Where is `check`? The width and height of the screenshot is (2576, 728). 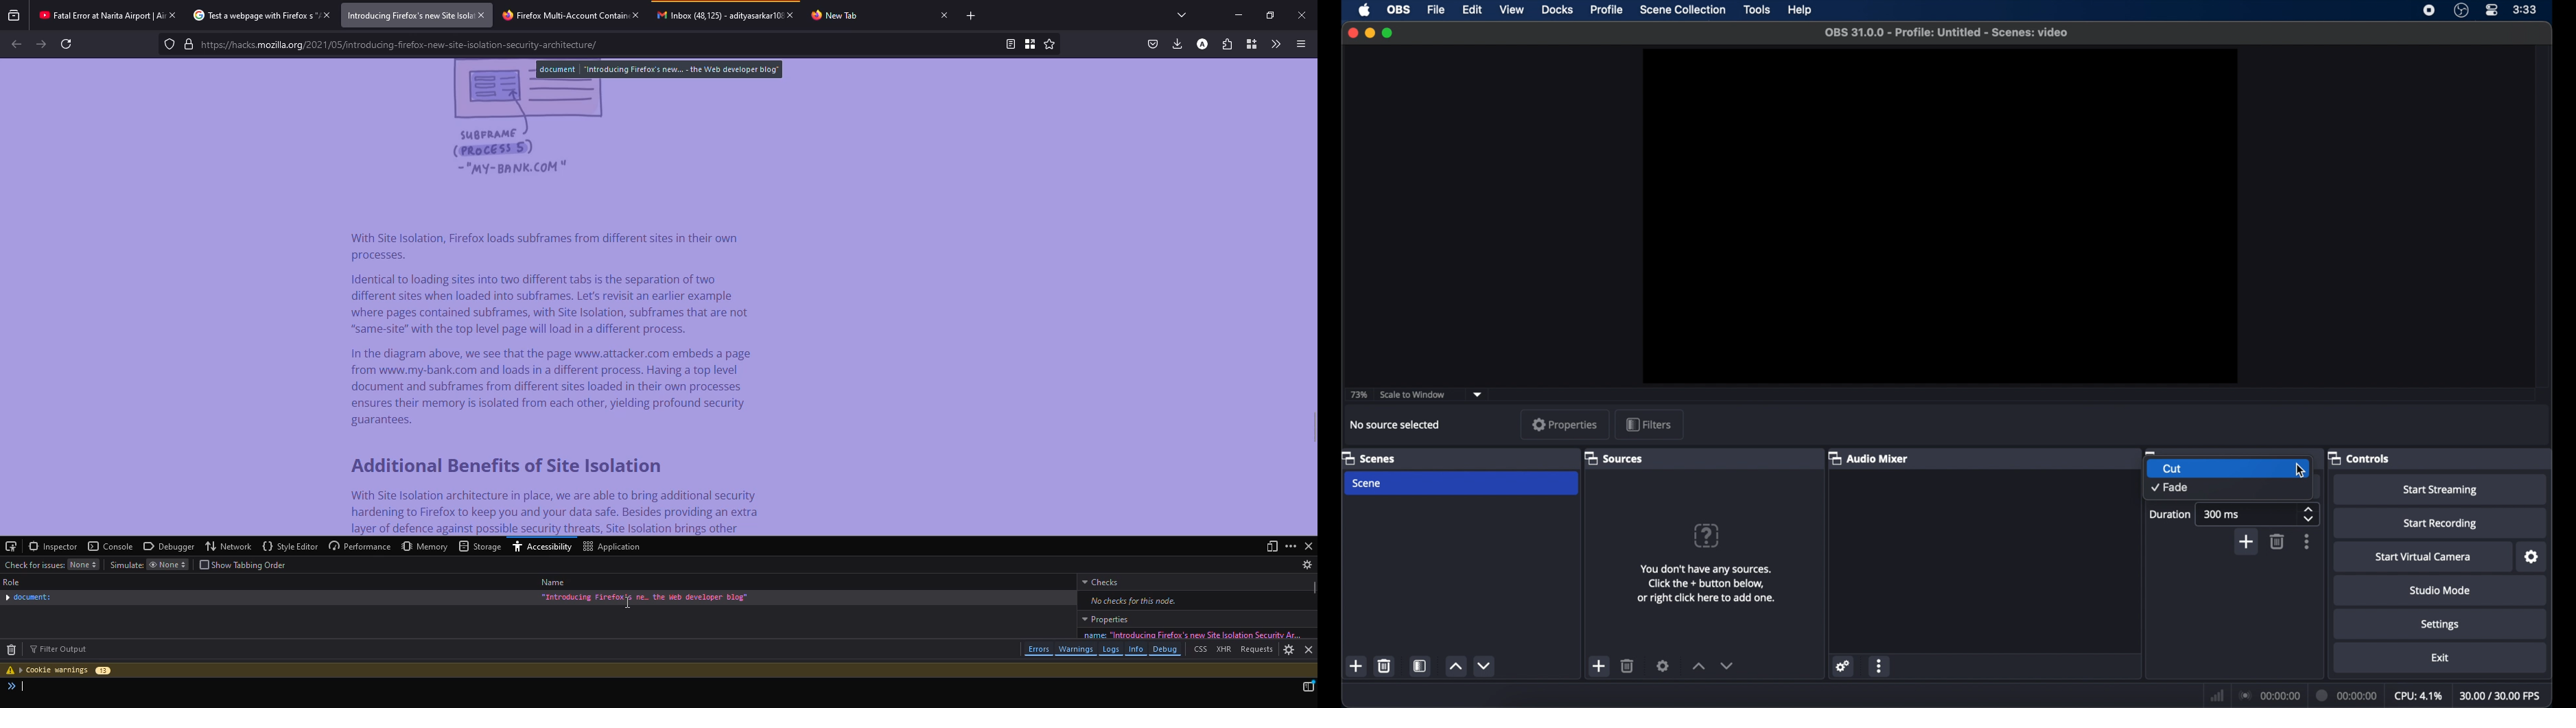 check is located at coordinates (35, 565).